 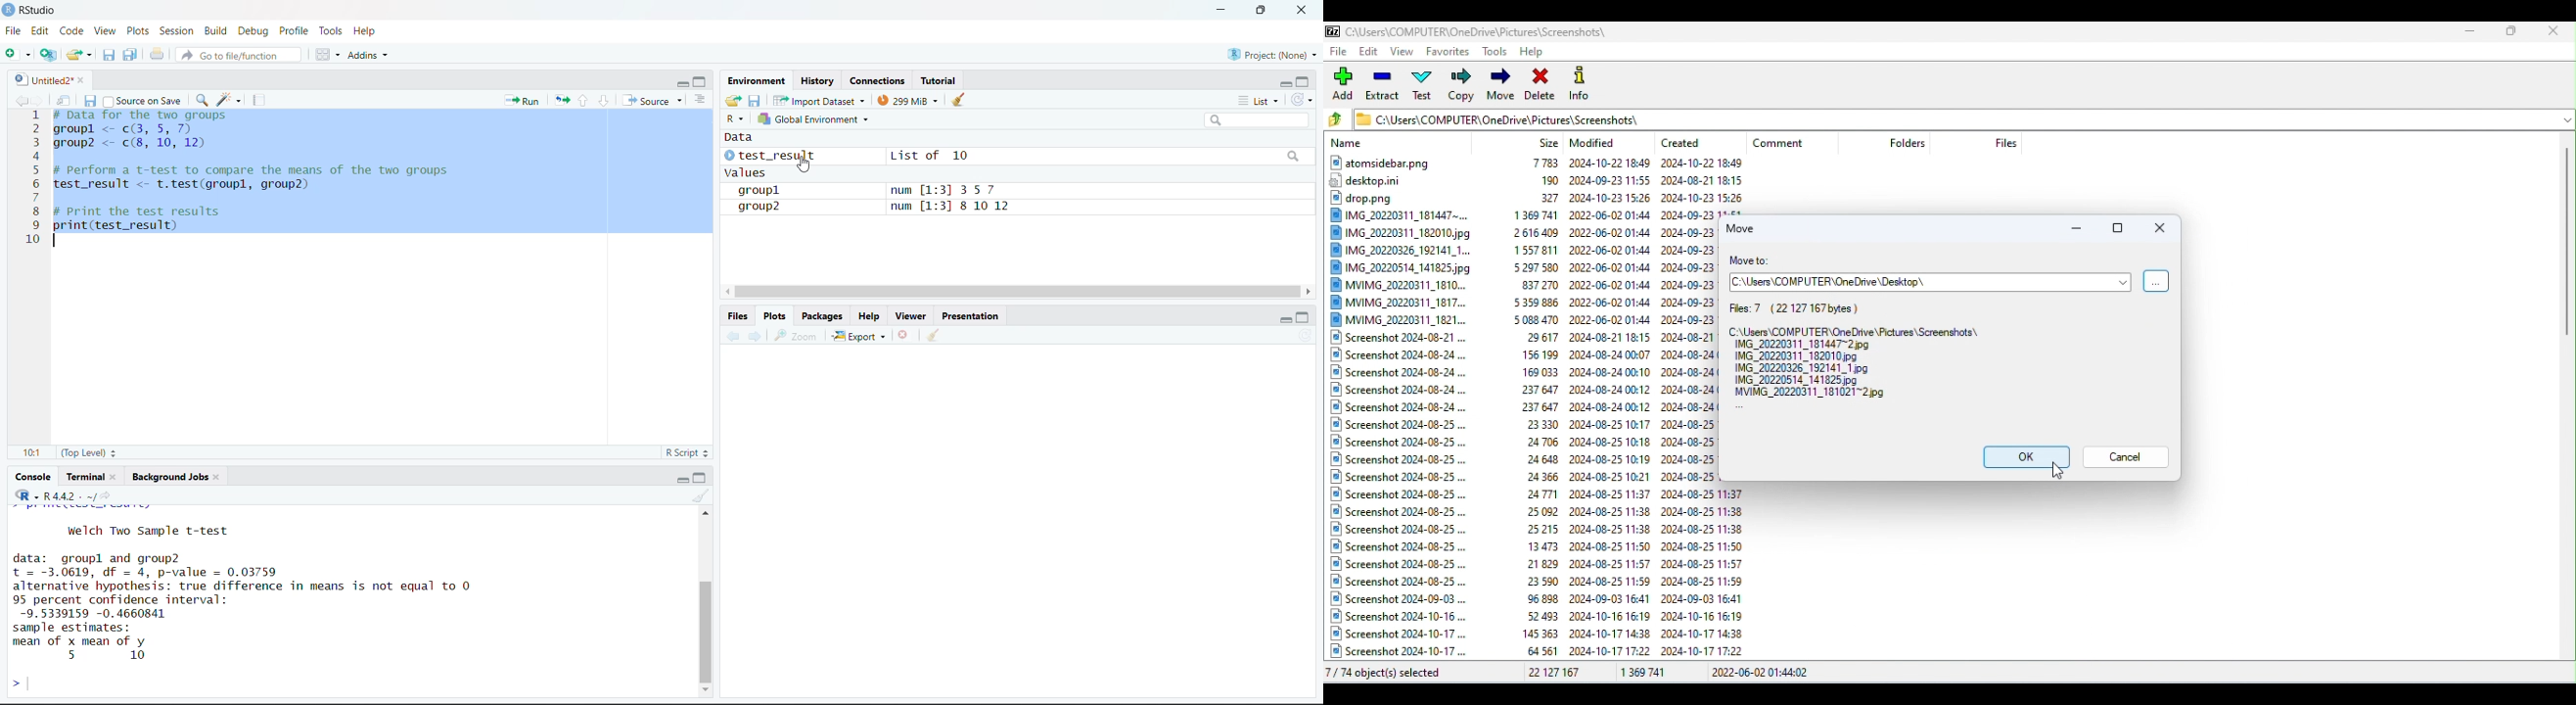 What do you see at coordinates (130, 54) in the screenshot?
I see `save all open documents` at bounding box center [130, 54].